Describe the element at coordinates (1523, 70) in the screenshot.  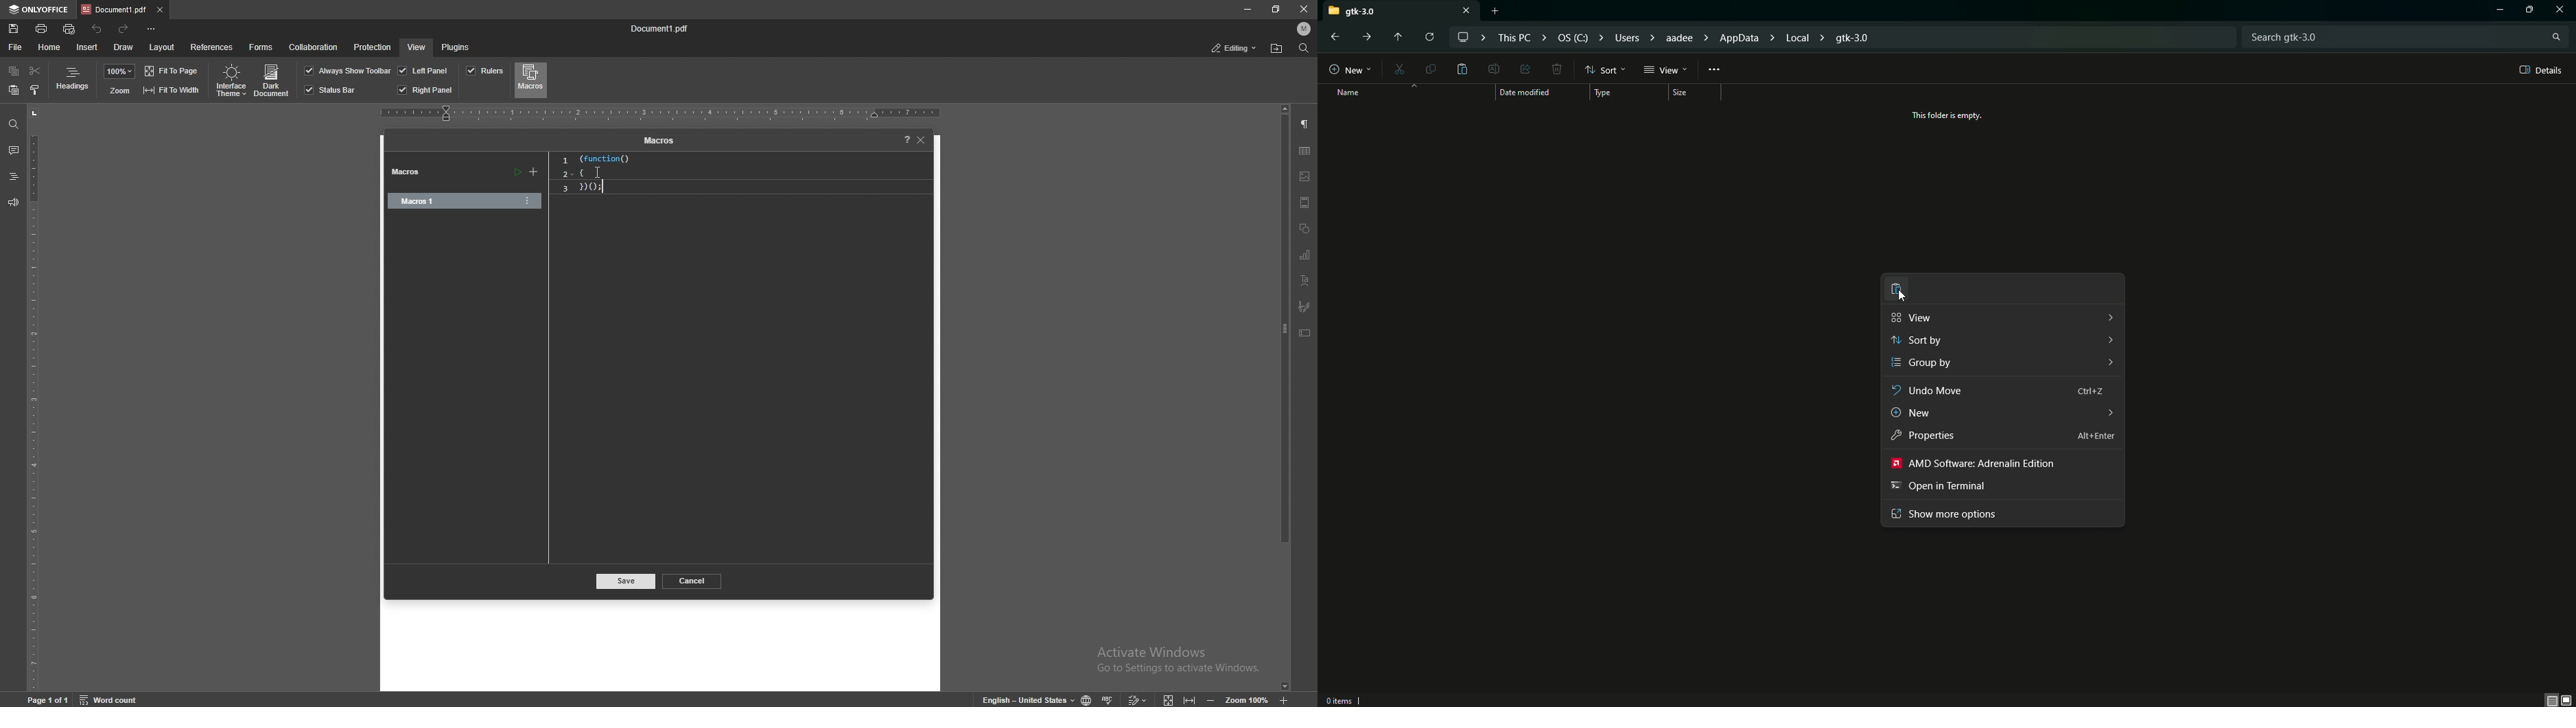
I see `Share` at that location.